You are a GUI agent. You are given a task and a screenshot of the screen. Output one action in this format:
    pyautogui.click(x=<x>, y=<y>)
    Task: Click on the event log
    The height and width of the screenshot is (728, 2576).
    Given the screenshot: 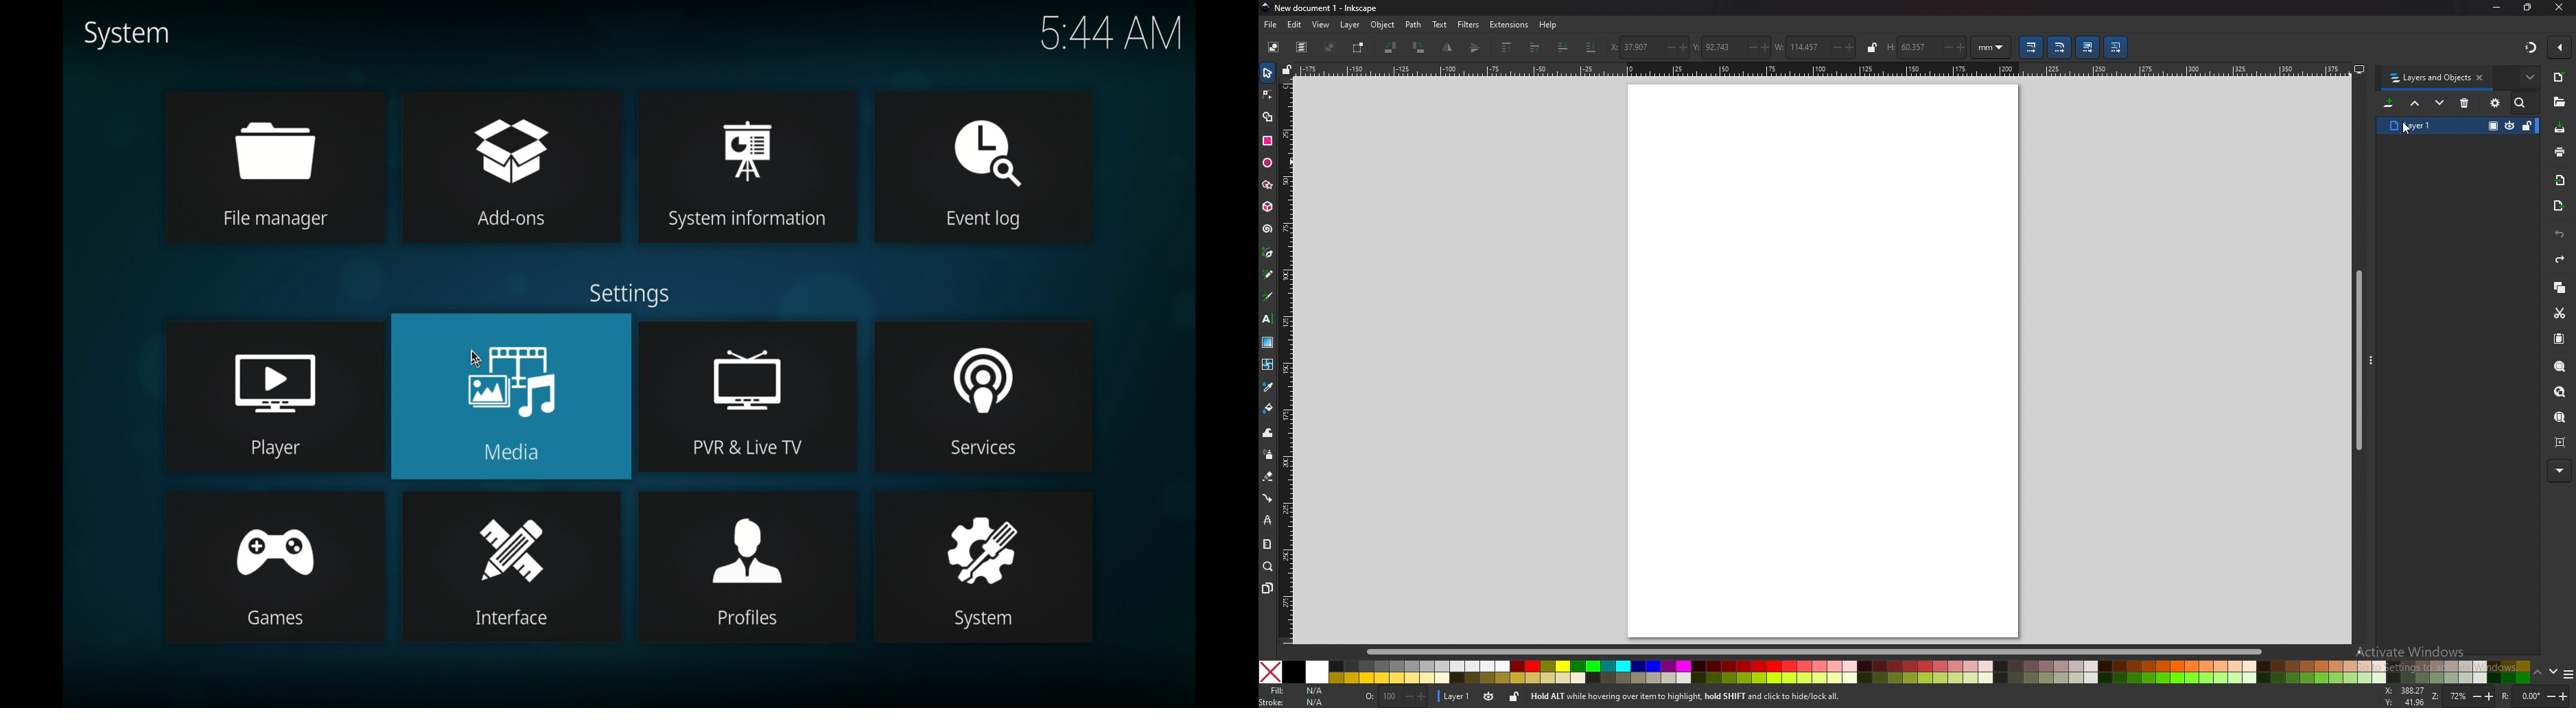 What is the action you would take?
    pyautogui.click(x=984, y=167)
    